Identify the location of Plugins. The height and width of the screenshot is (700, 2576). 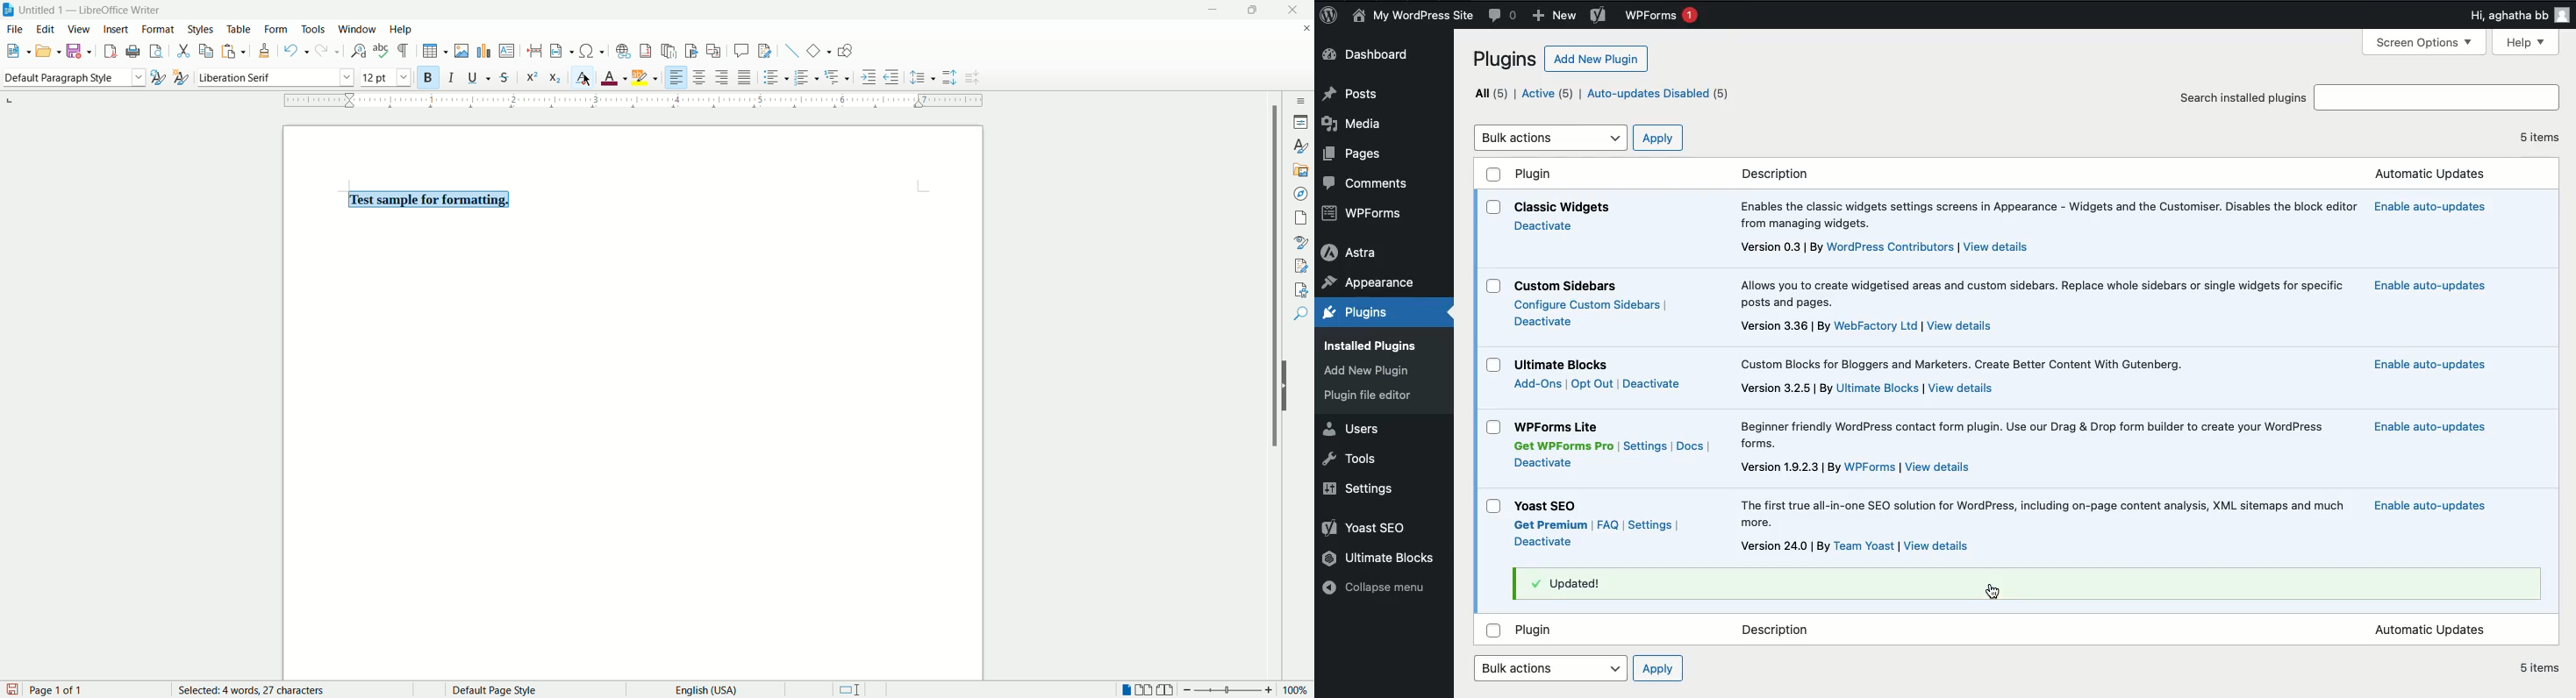
(1369, 372).